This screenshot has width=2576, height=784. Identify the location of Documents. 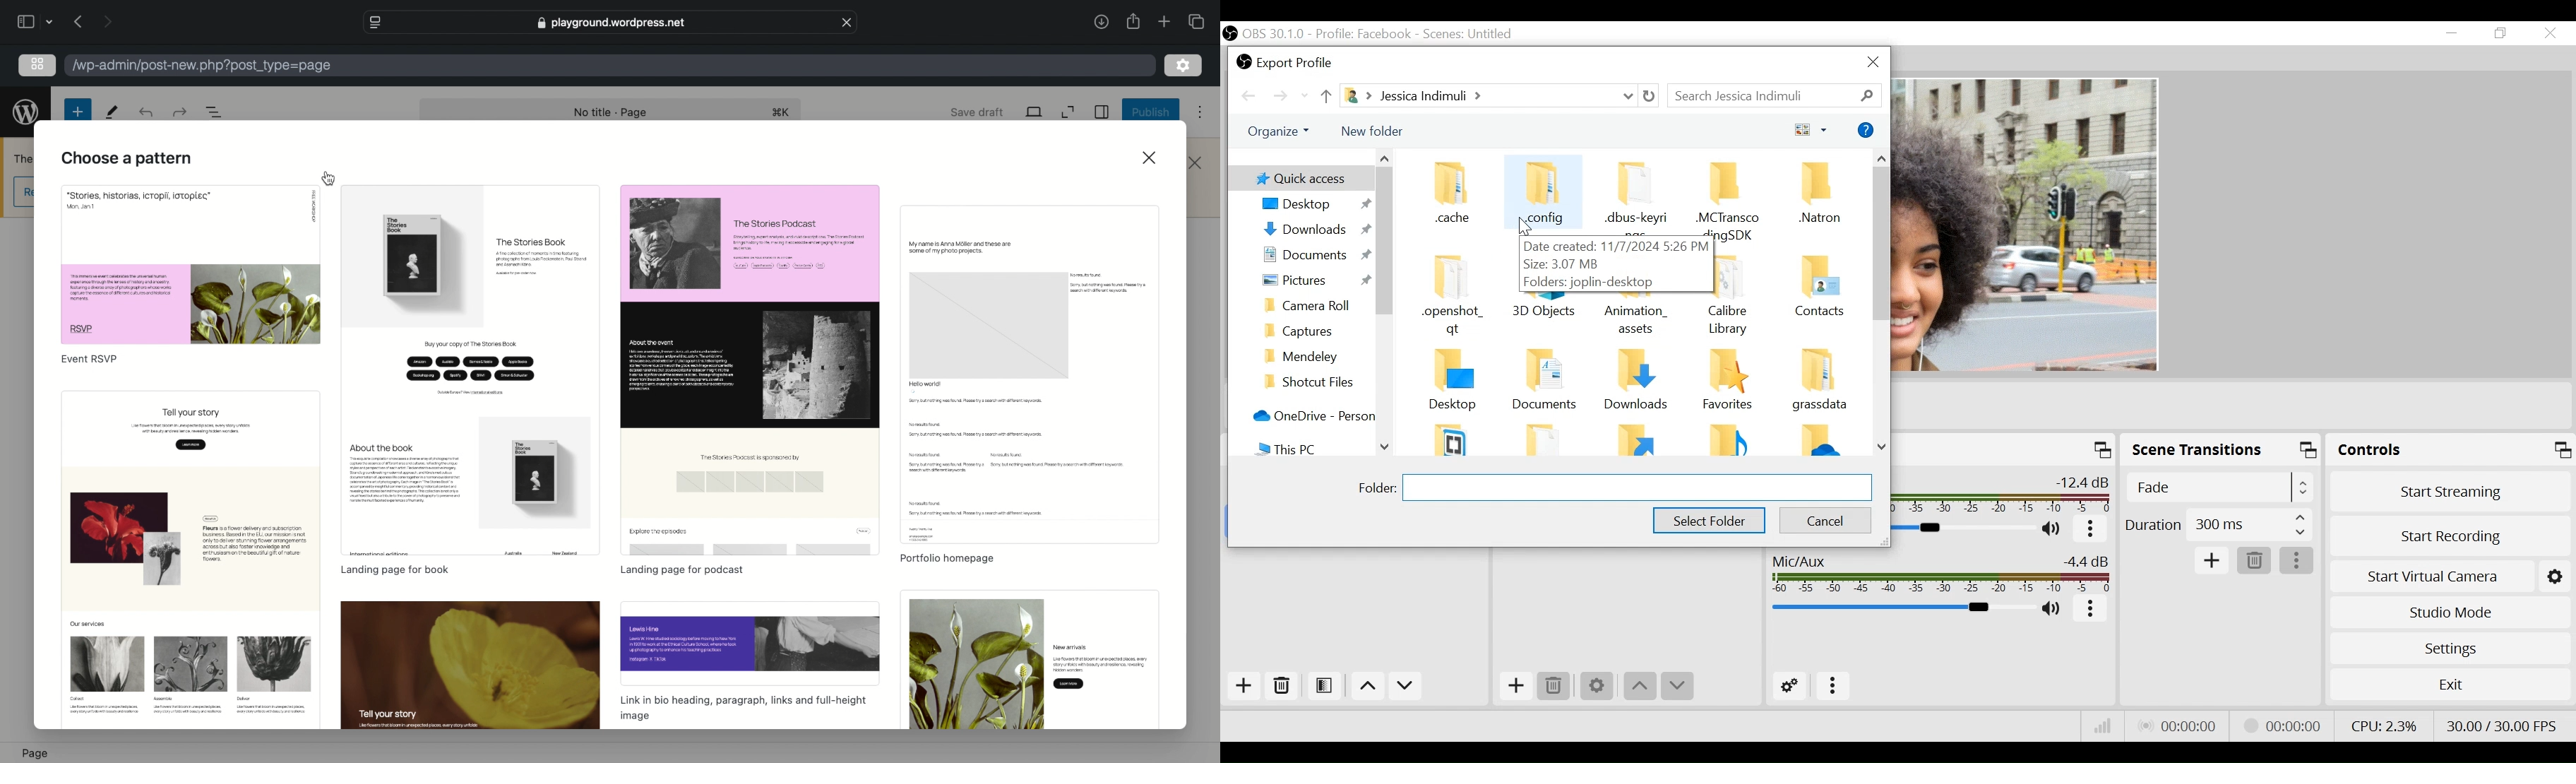
(1312, 256).